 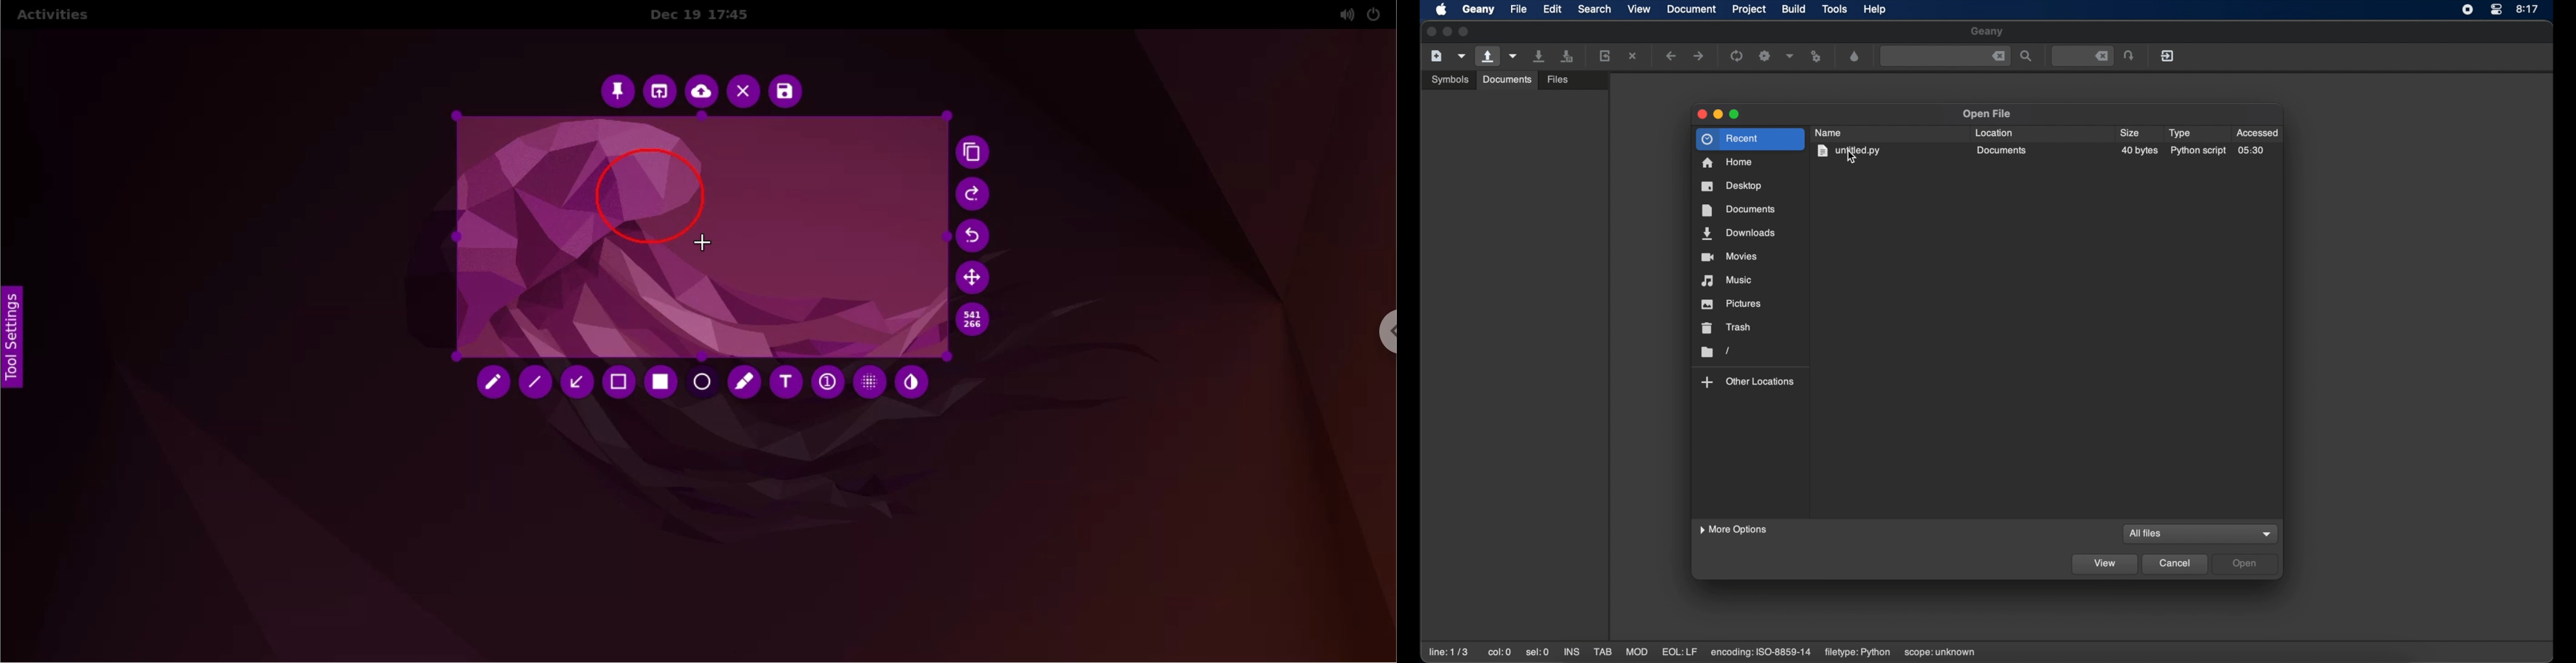 What do you see at coordinates (1430, 31) in the screenshot?
I see `close` at bounding box center [1430, 31].